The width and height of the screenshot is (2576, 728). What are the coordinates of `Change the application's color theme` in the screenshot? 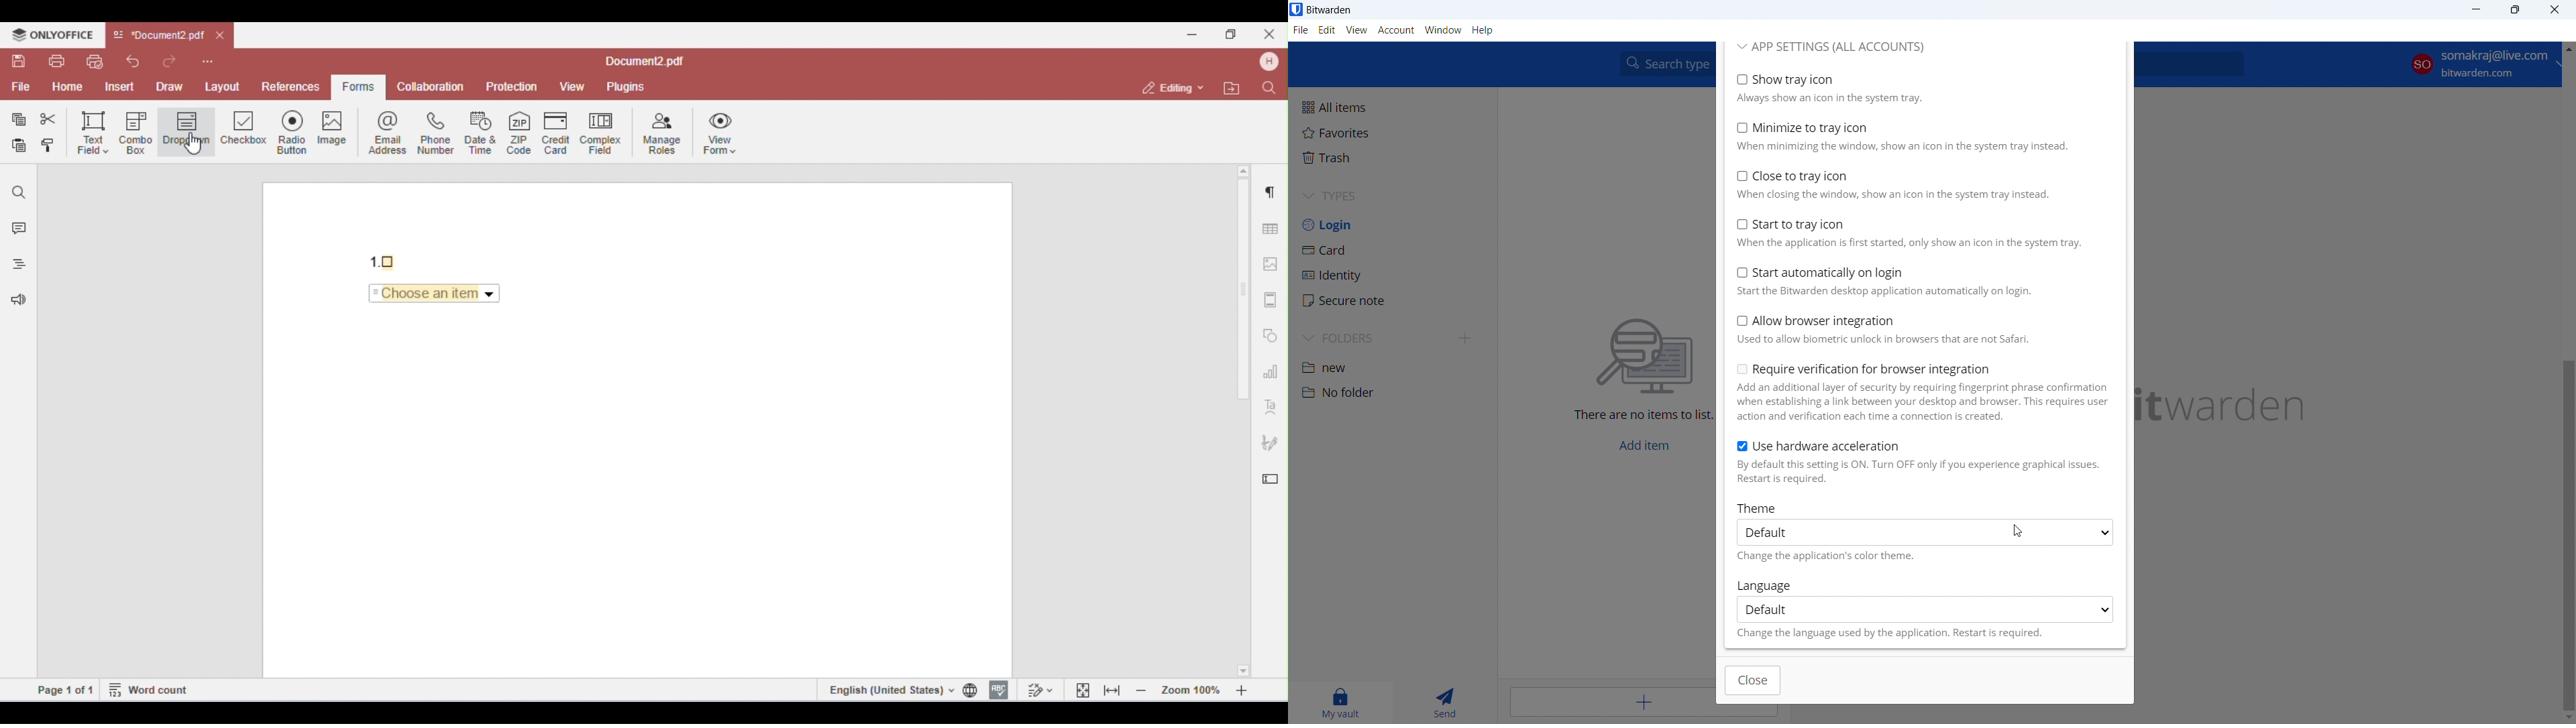 It's located at (1843, 556).